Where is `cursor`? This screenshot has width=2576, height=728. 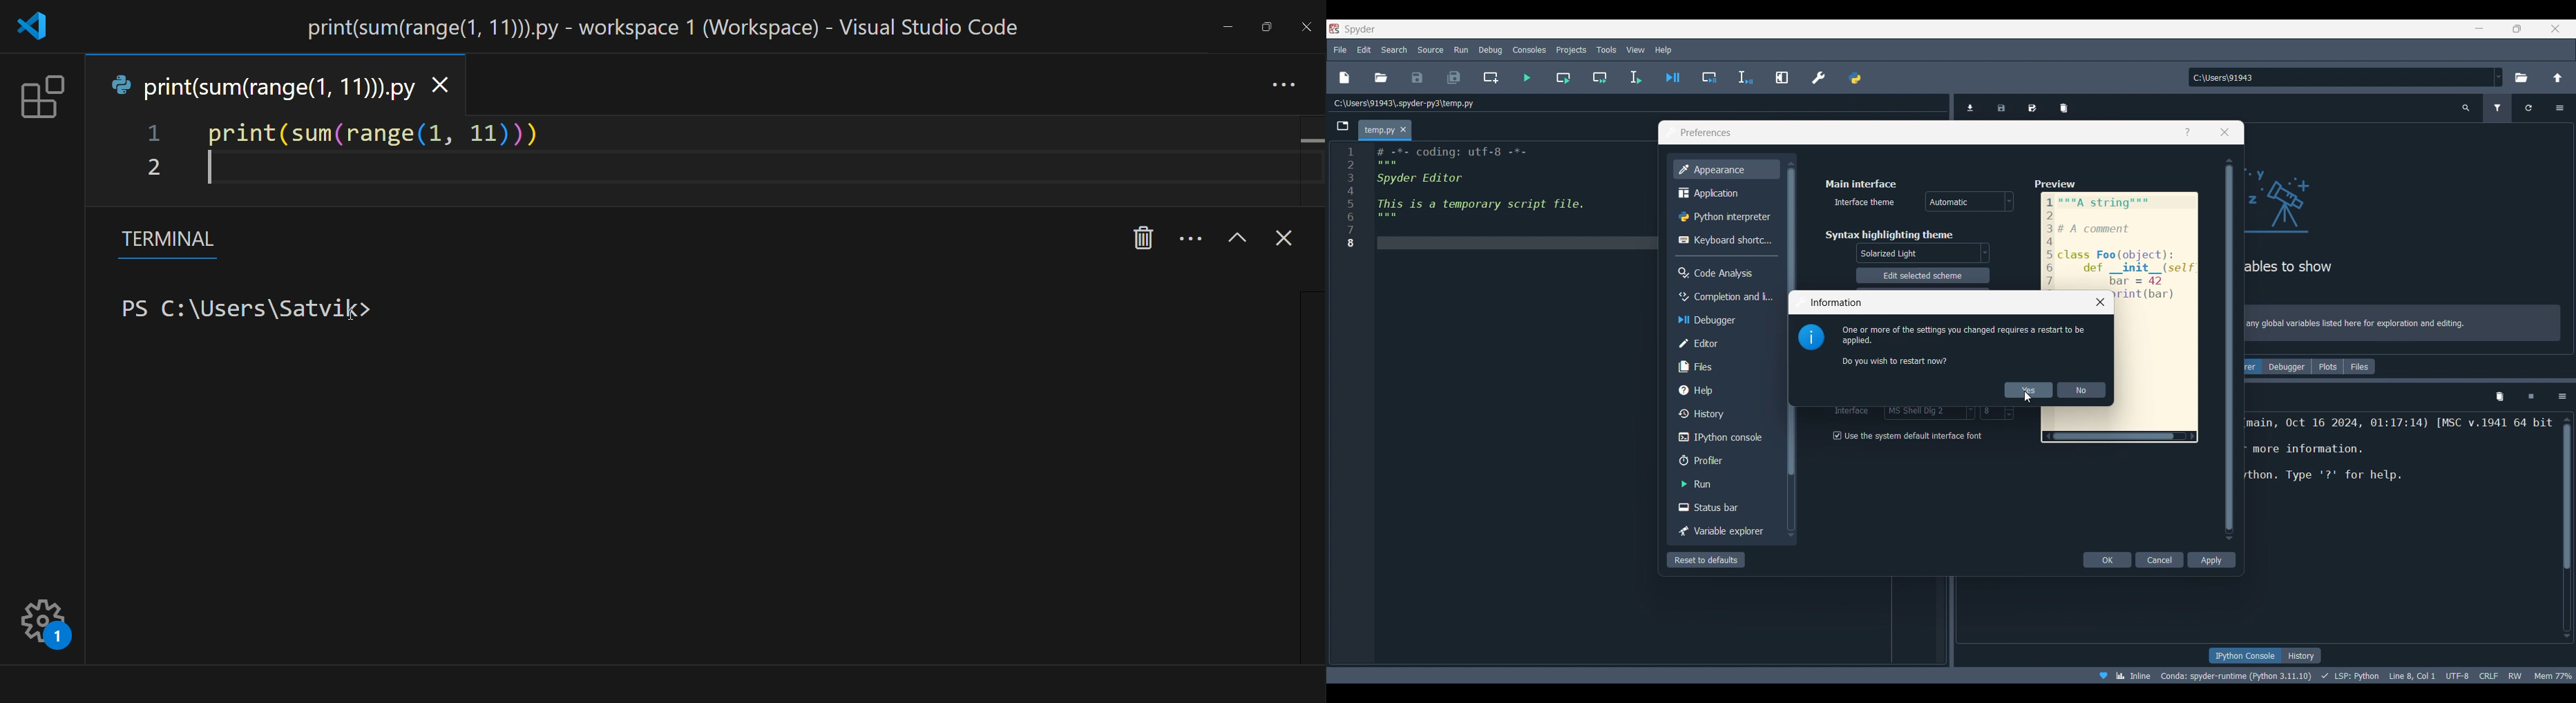 cursor is located at coordinates (352, 314).